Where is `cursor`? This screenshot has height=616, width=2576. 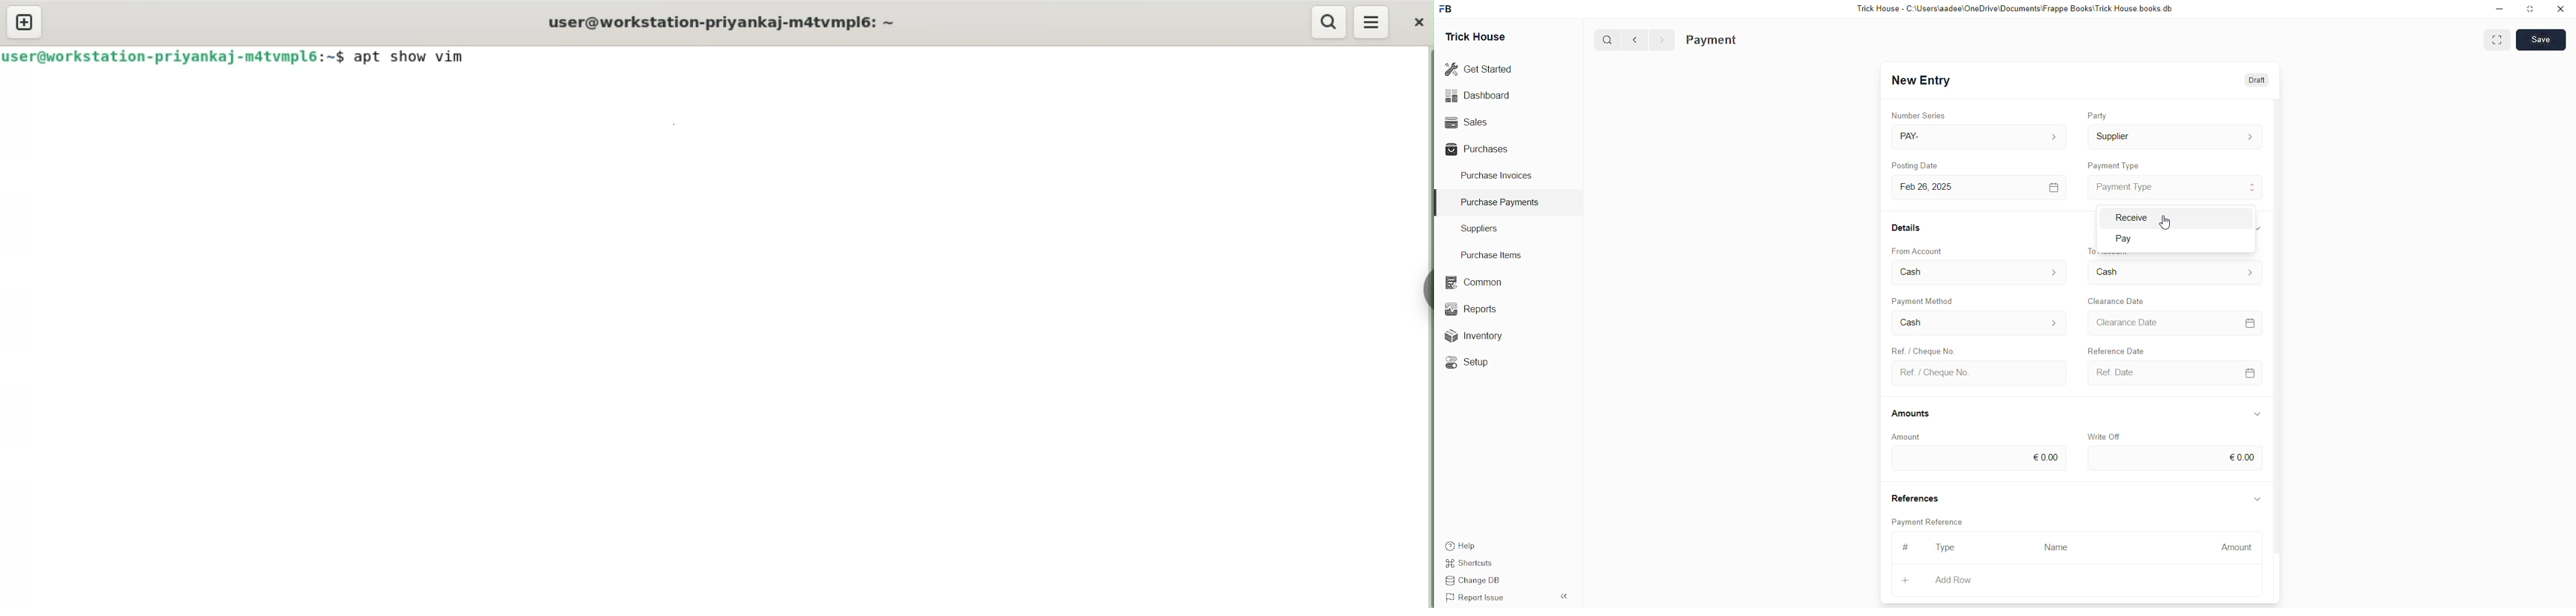 cursor is located at coordinates (2171, 224).